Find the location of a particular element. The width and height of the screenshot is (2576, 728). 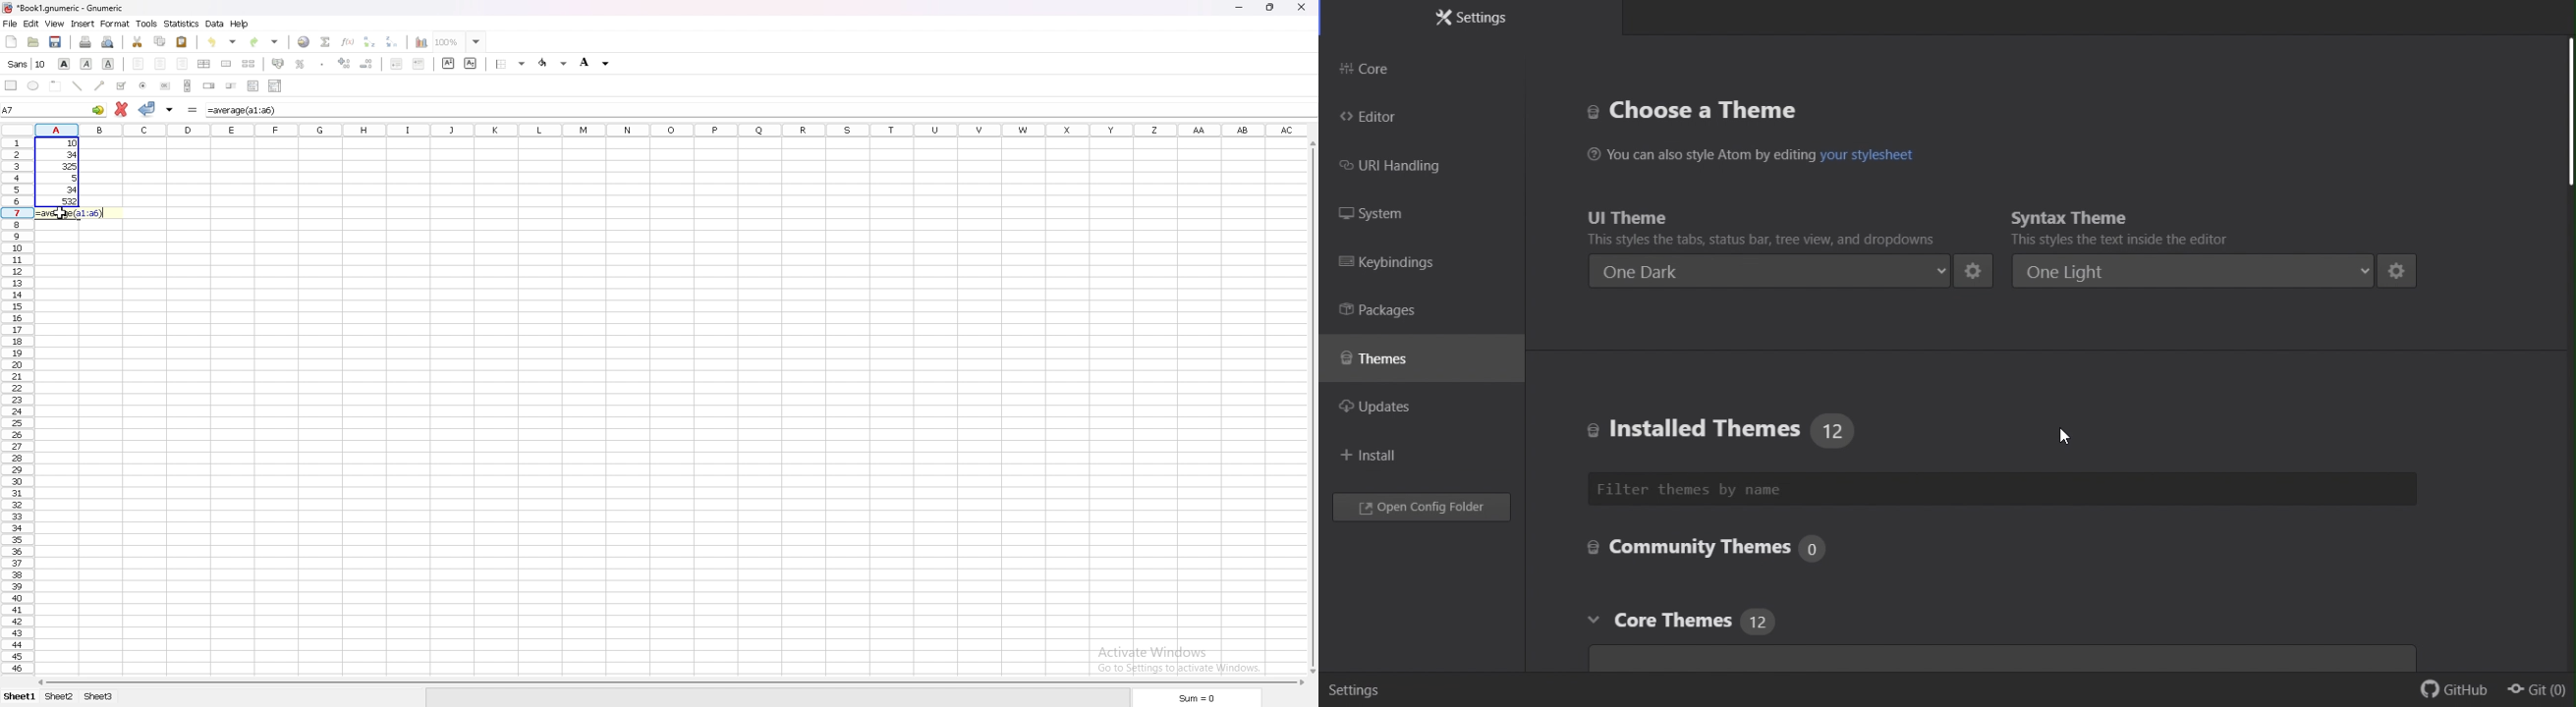

resize is located at coordinates (1269, 7).